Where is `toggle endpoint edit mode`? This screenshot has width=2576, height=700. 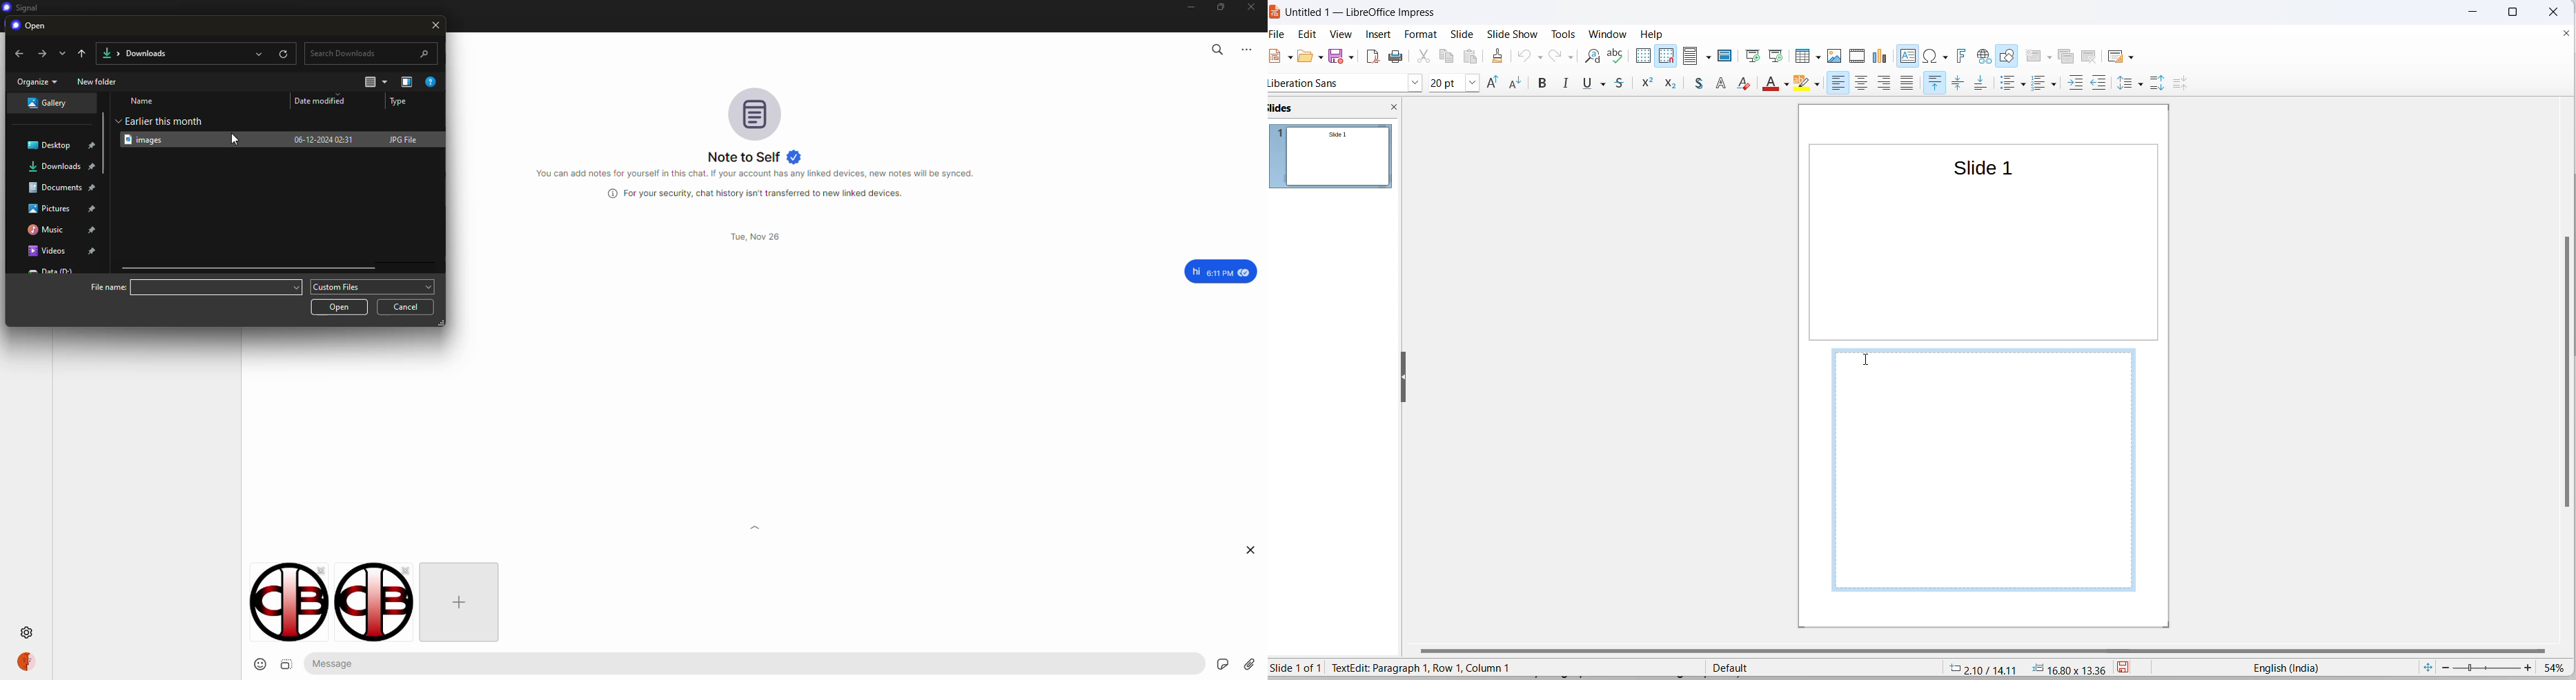
toggle endpoint edit mode is located at coordinates (1983, 84).